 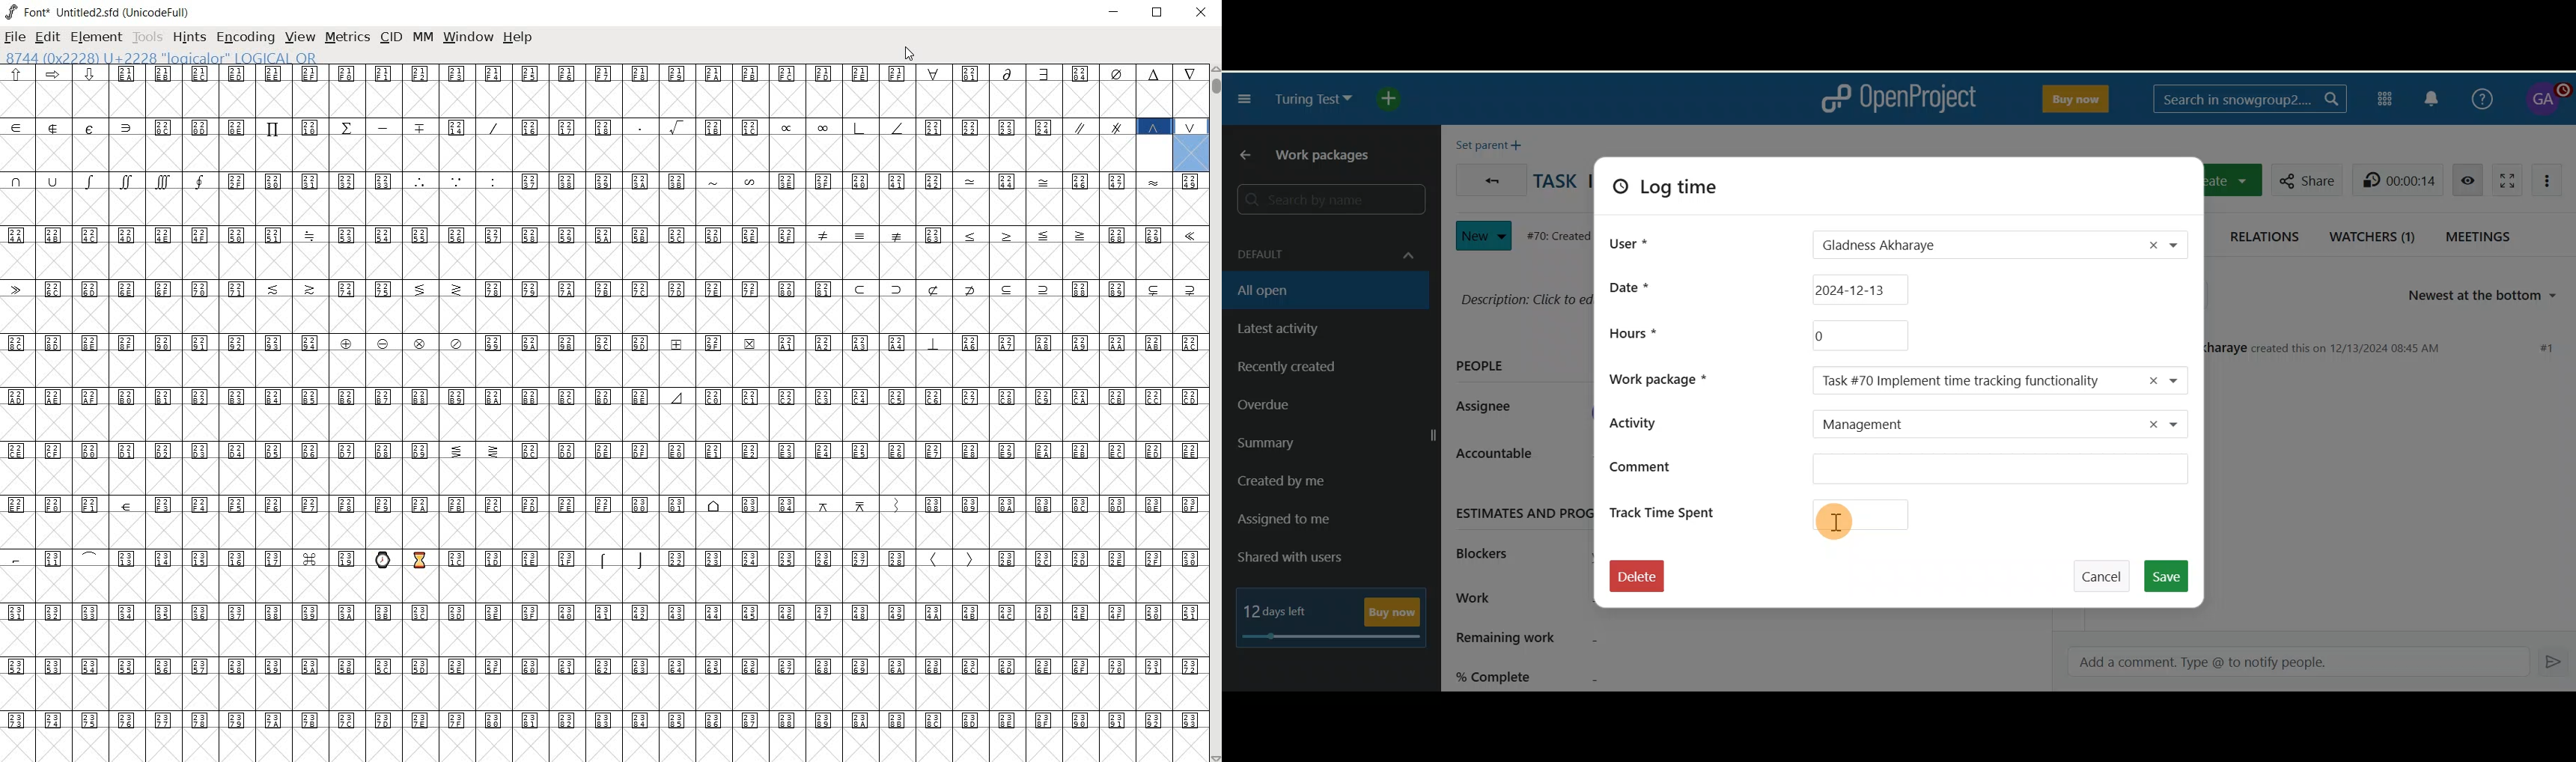 I want to click on Assignee, so click(x=1491, y=408).